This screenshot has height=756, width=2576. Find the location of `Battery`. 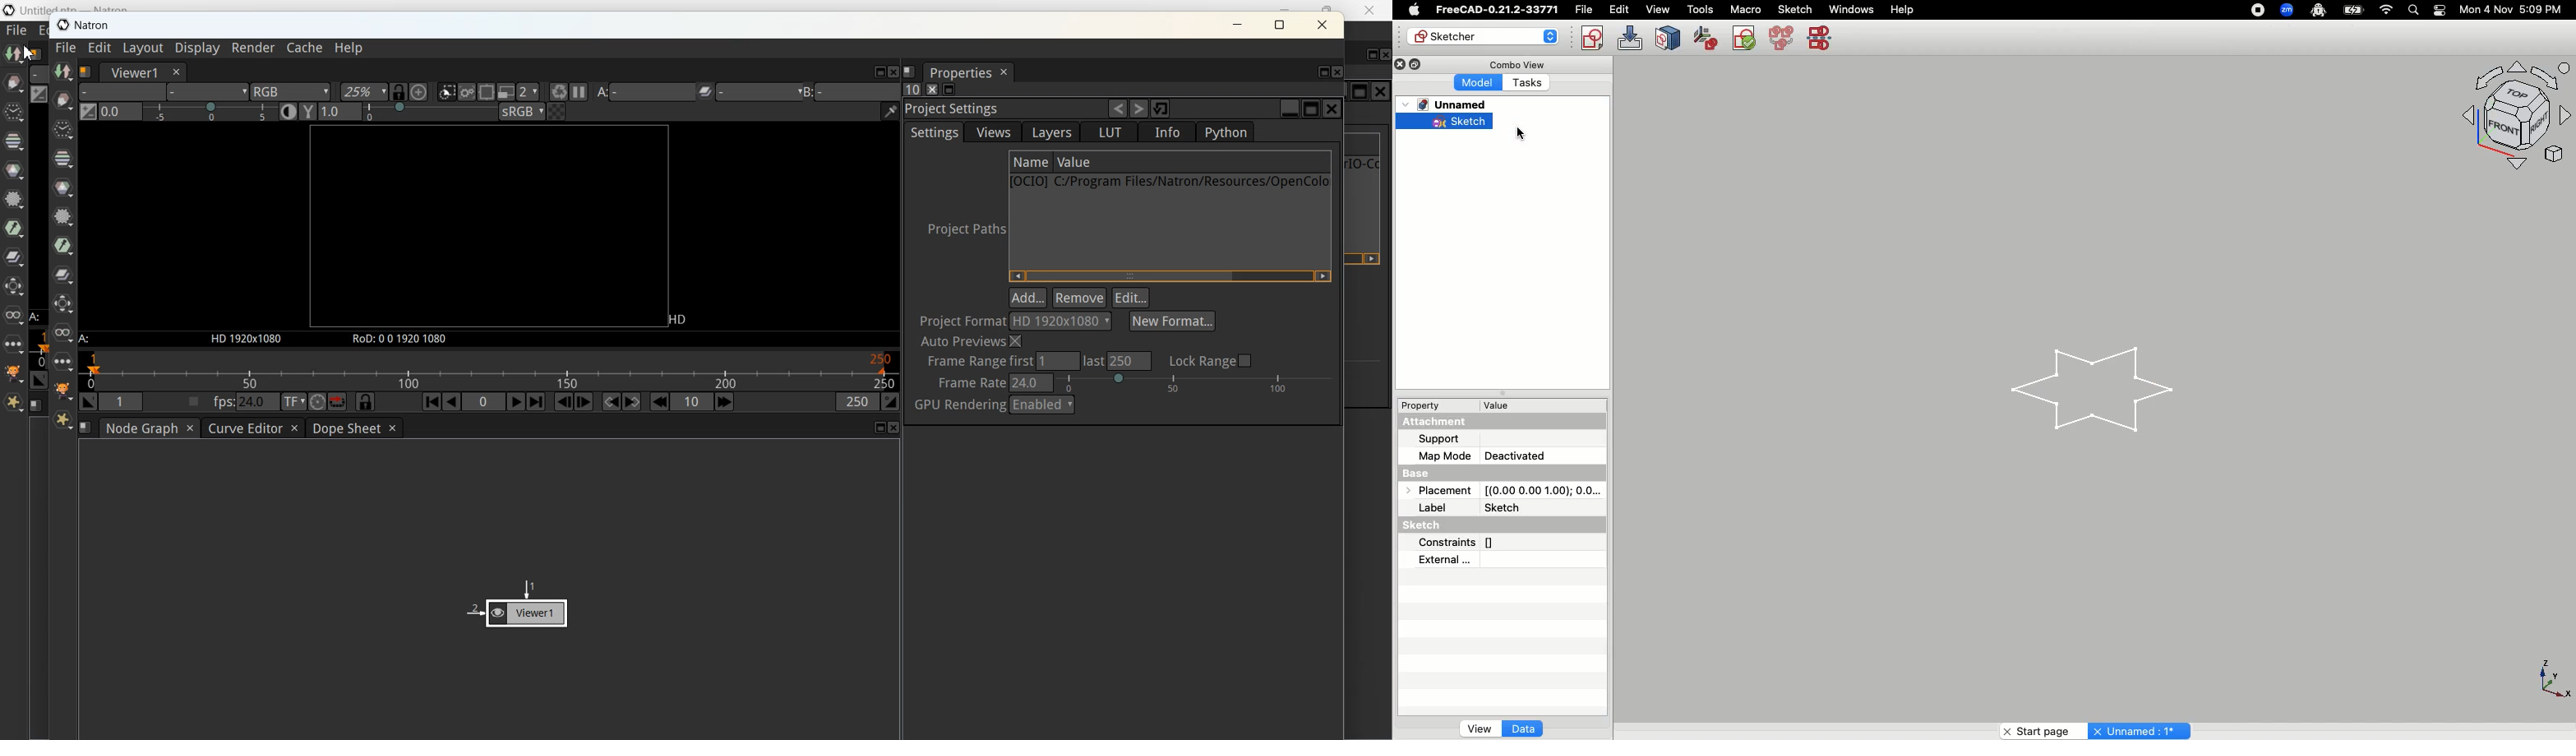

Battery is located at coordinates (2354, 9).